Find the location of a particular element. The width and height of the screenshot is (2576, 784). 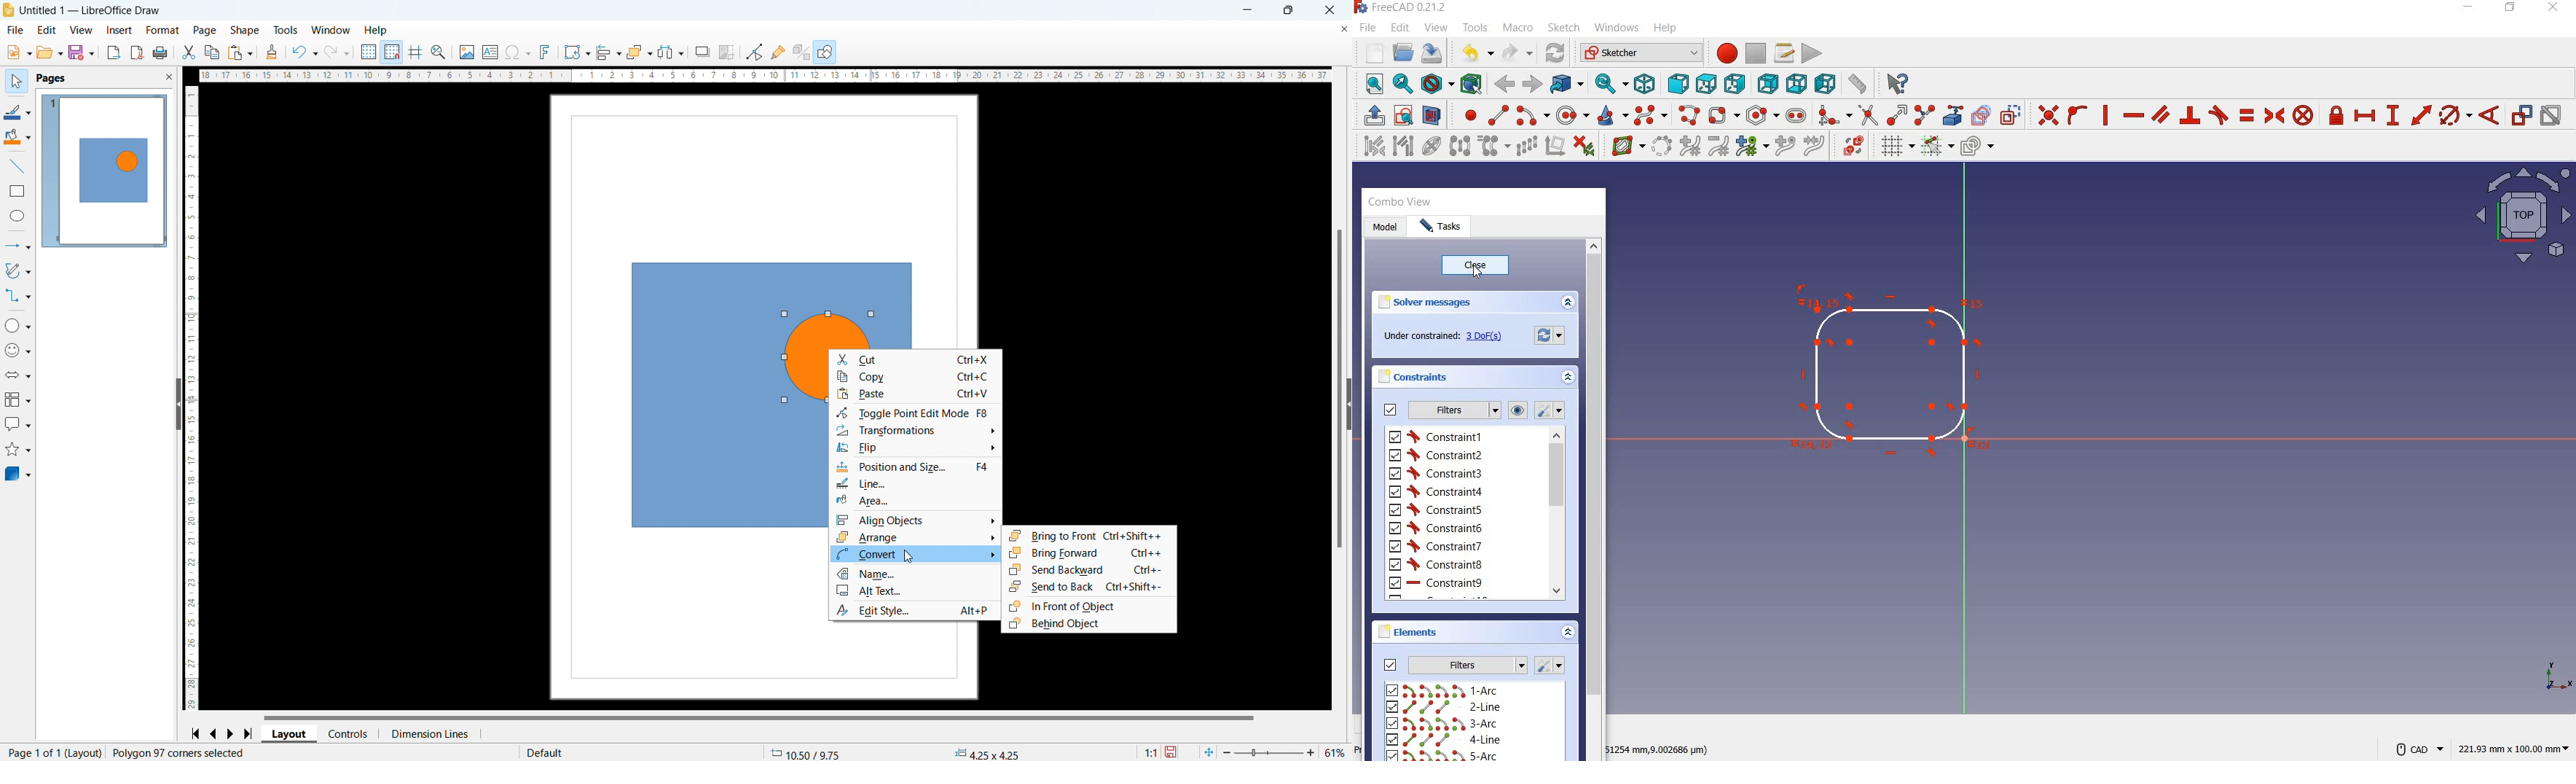

view section is located at coordinates (1432, 117).